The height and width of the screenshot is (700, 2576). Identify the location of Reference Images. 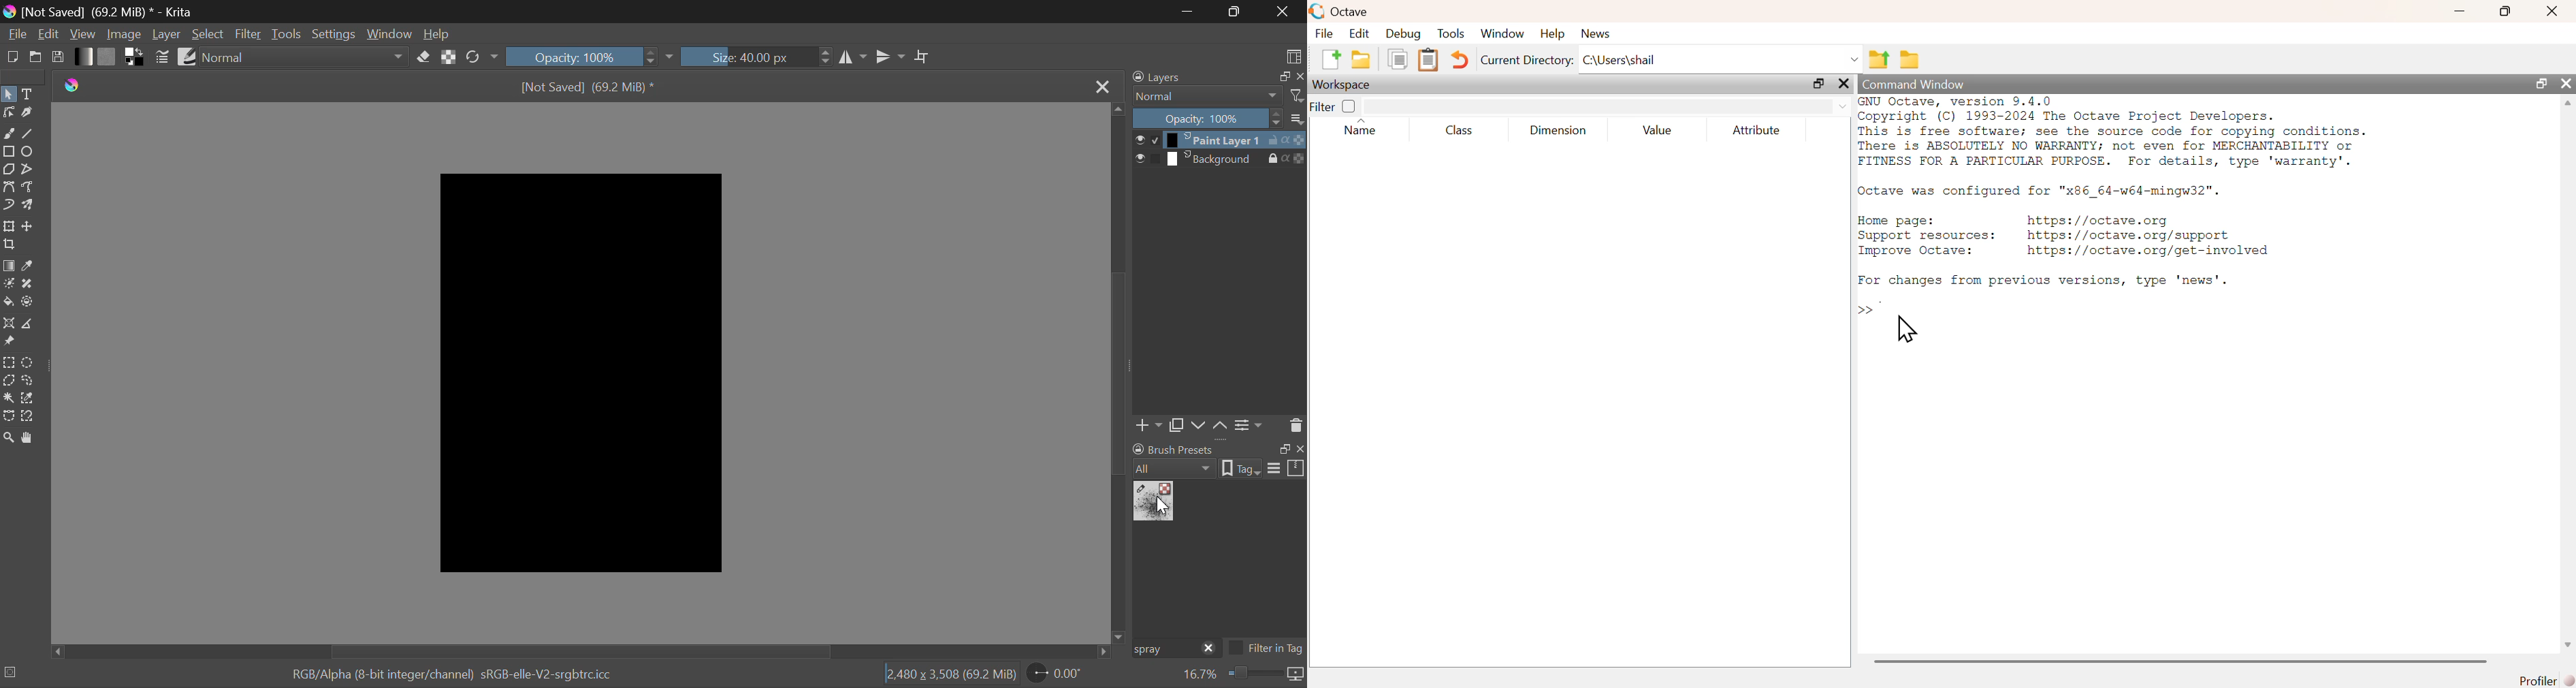
(8, 341).